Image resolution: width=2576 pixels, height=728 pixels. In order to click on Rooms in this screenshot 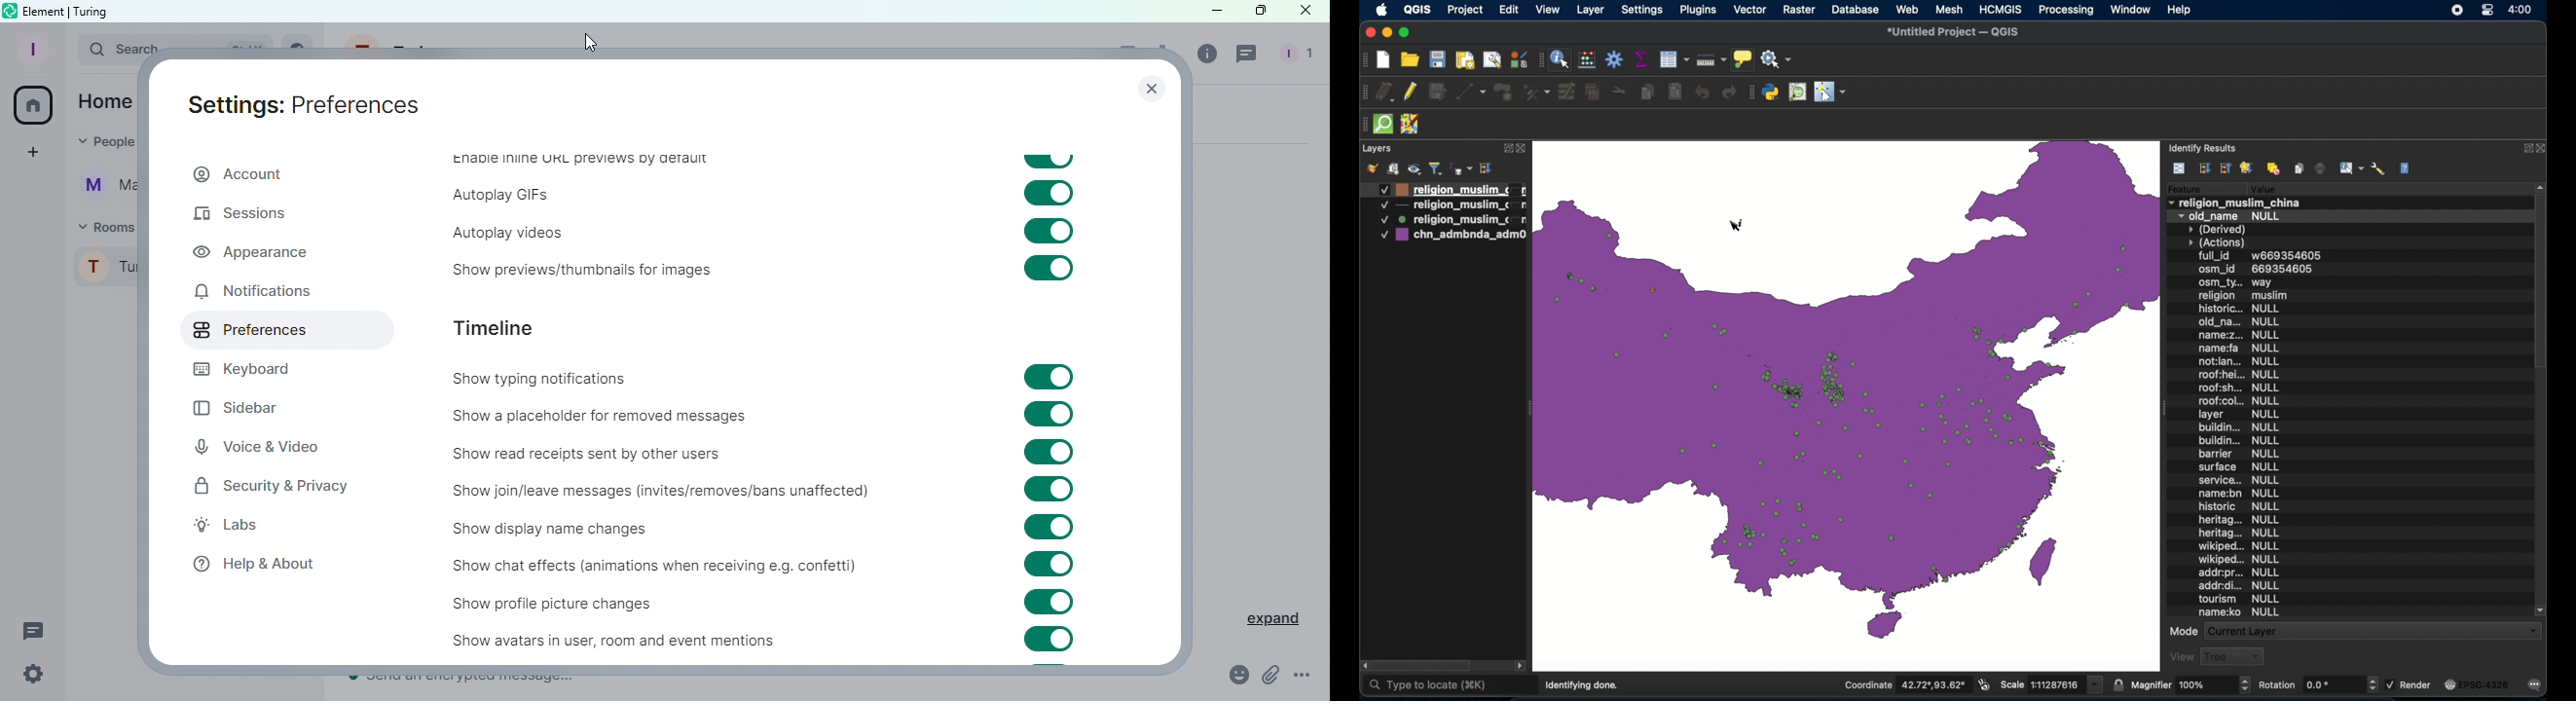, I will do `click(103, 226)`.